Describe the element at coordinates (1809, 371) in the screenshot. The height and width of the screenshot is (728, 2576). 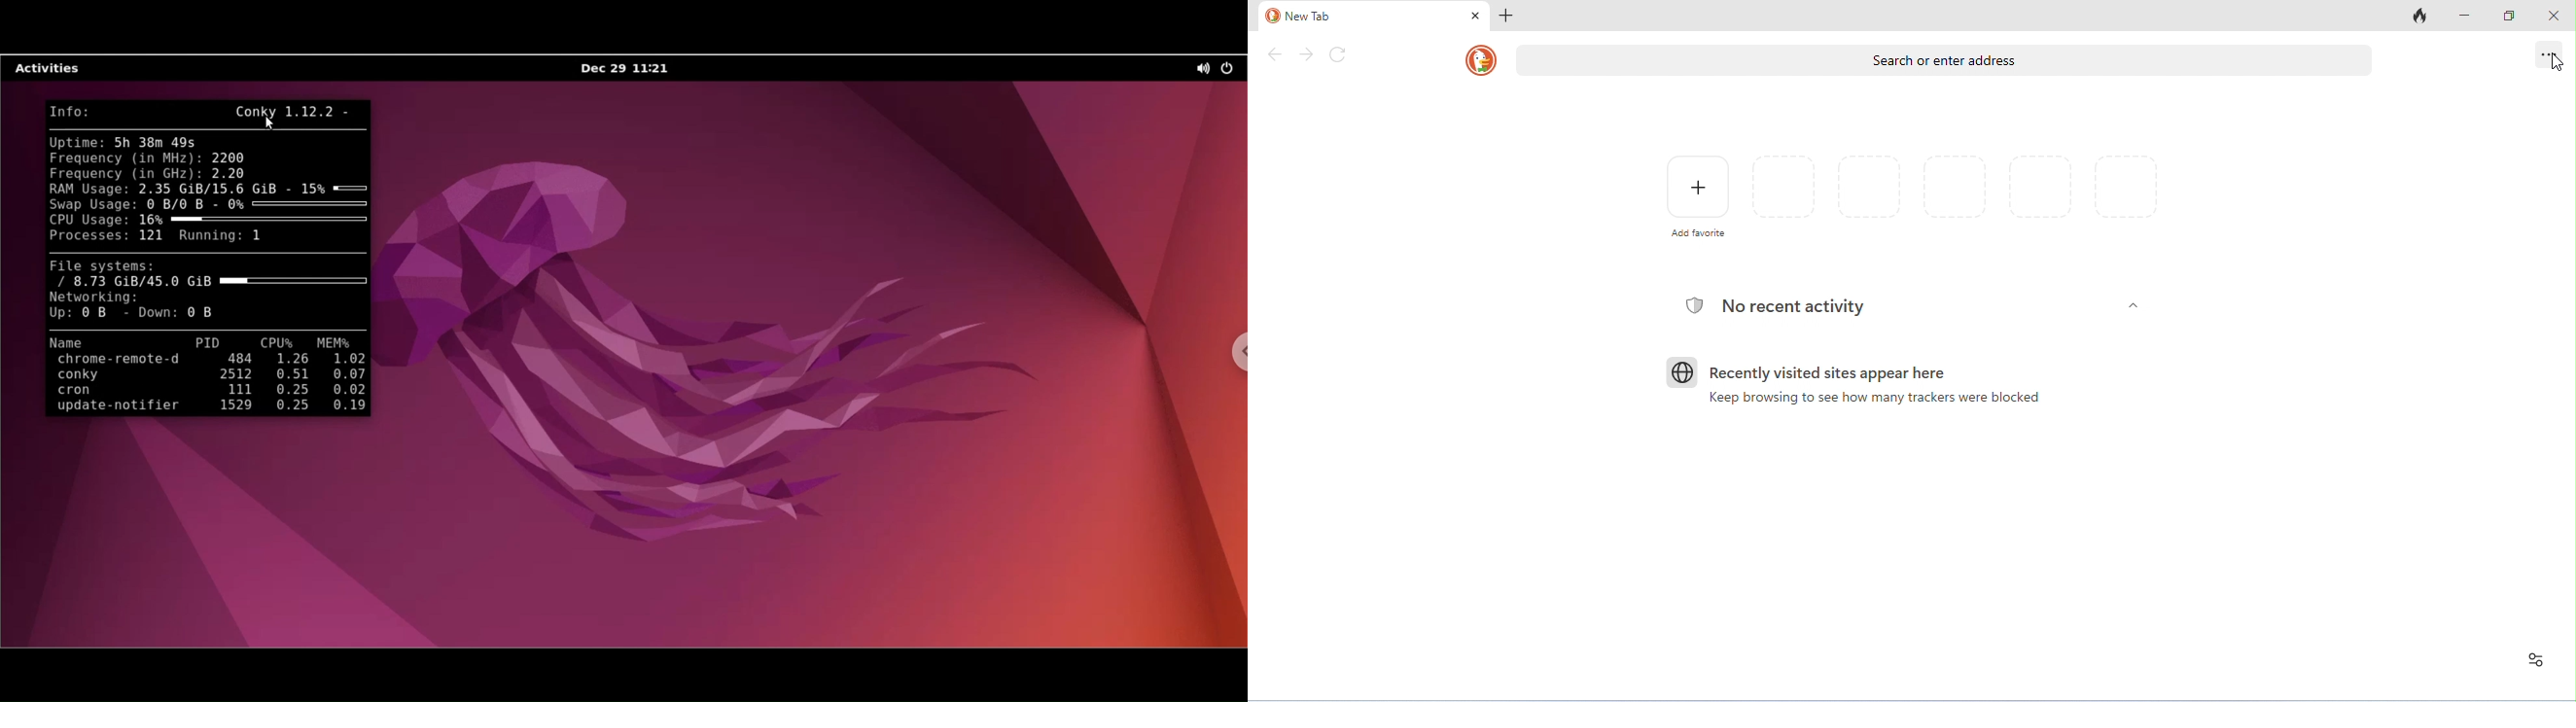
I see `recently visited sites appear here` at that location.